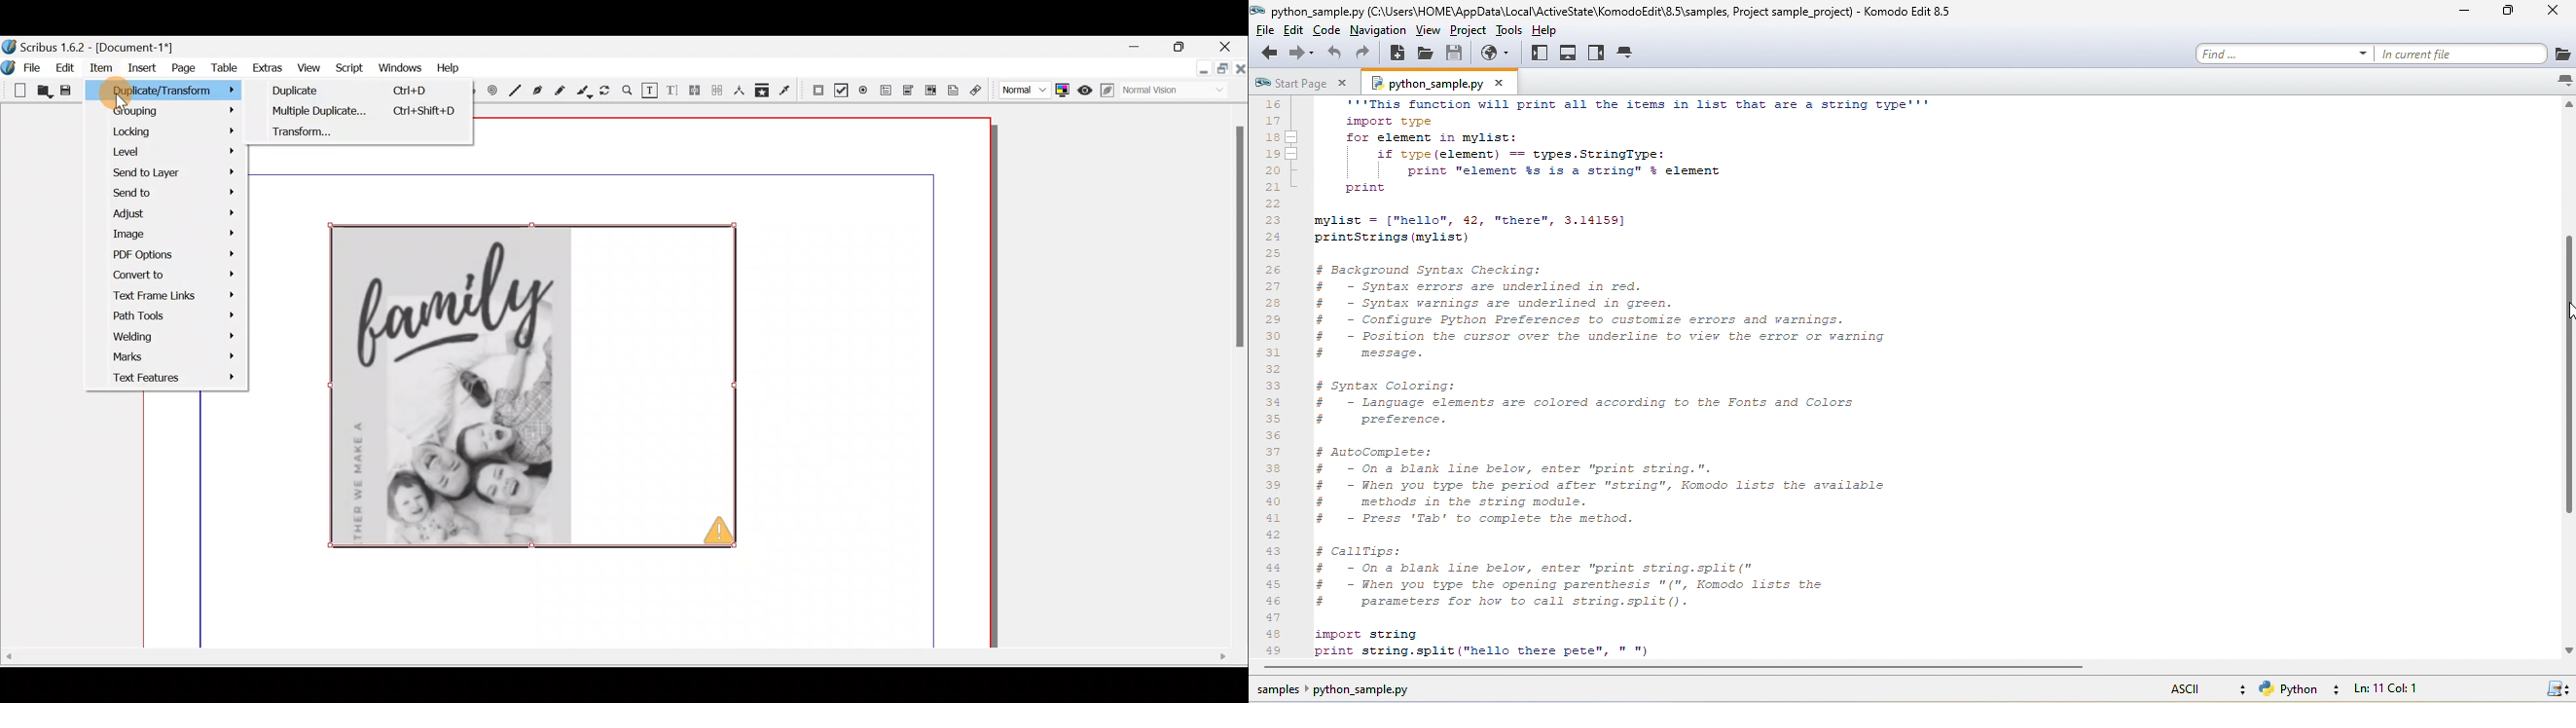 The width and height of the screenshot is (2576, 728). Describe the element at coordinates (1442, 82) in the screenshot. I see `python sample` at that location.